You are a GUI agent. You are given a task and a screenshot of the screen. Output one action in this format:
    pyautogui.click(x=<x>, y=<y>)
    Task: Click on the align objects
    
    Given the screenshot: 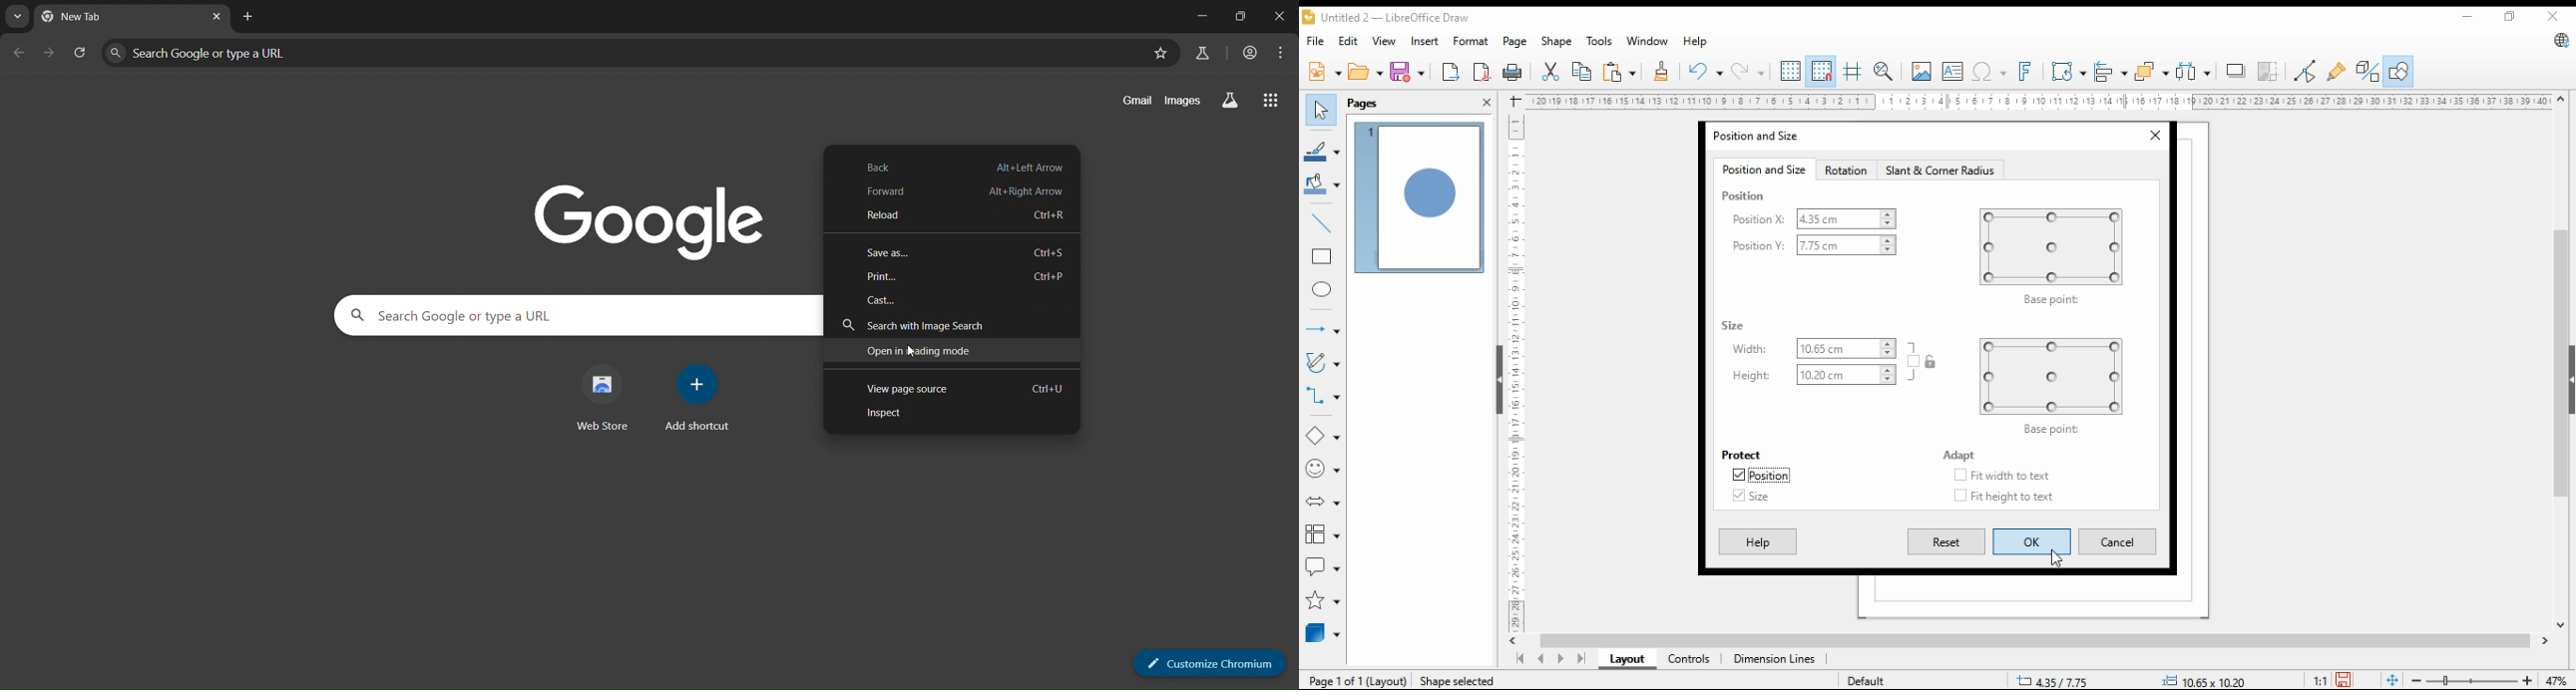 What is the action you would take?
    pyautogui.click(x=2110, y=73)
    